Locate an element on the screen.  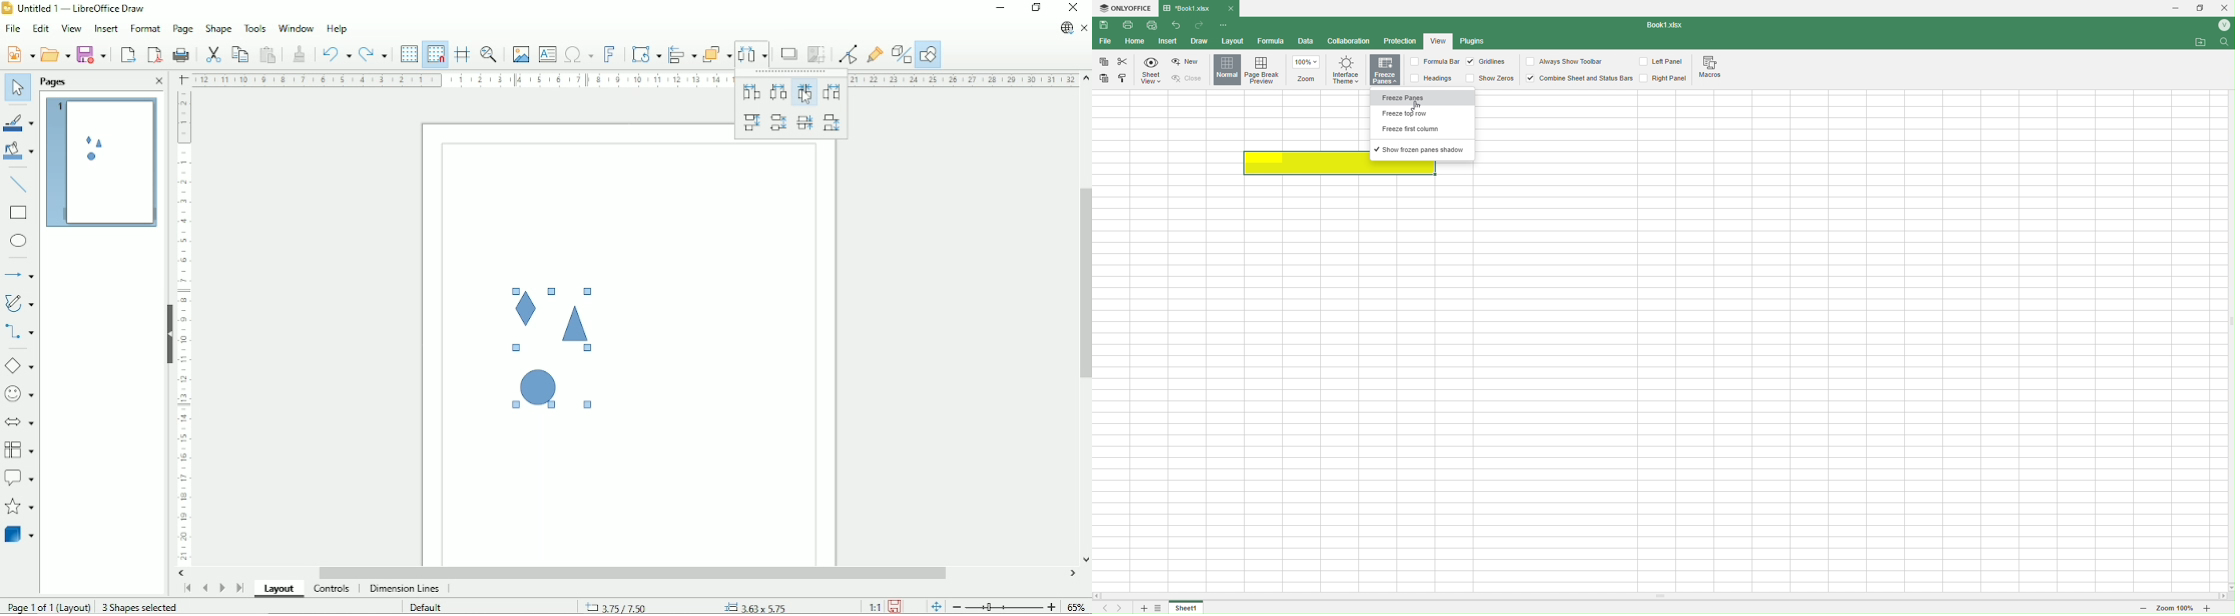
Page 1 of 1 (Layout) is located at coordinates (48, 607).